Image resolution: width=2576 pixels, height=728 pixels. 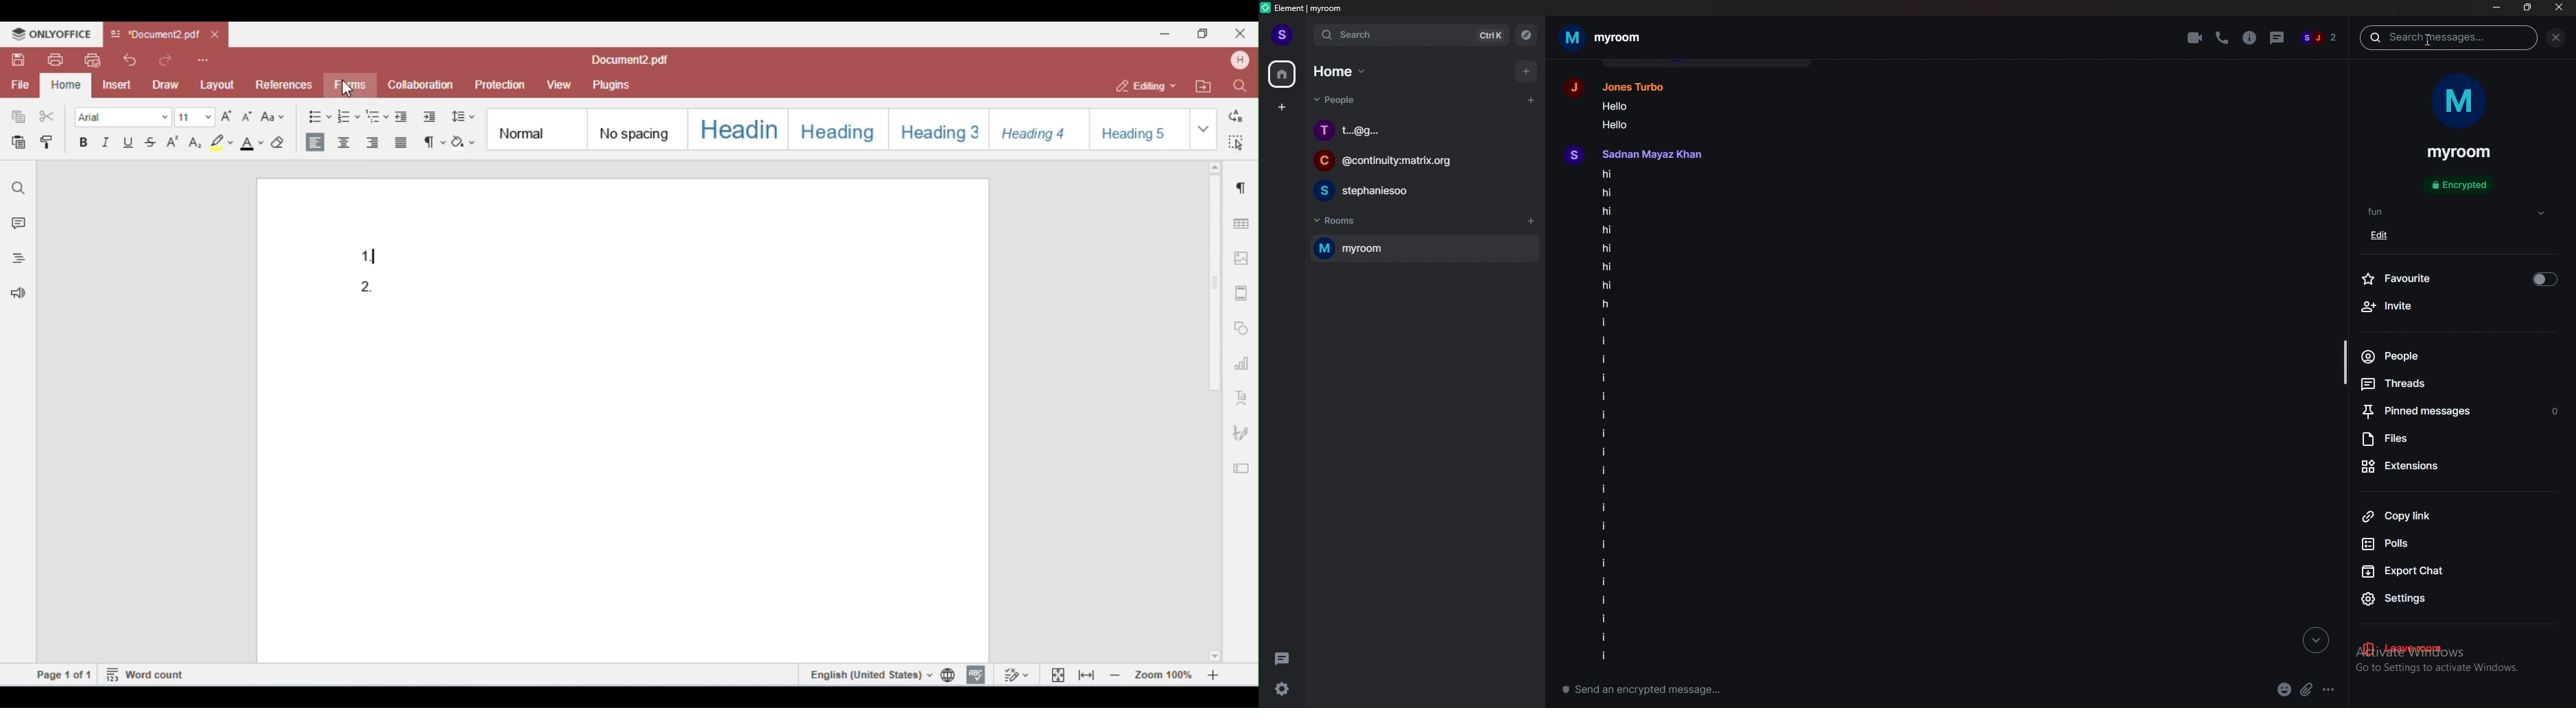 What do you see at coordinates (2424, 544) in the screenshot?
I see `polls` at bounding box center [2424, 544].